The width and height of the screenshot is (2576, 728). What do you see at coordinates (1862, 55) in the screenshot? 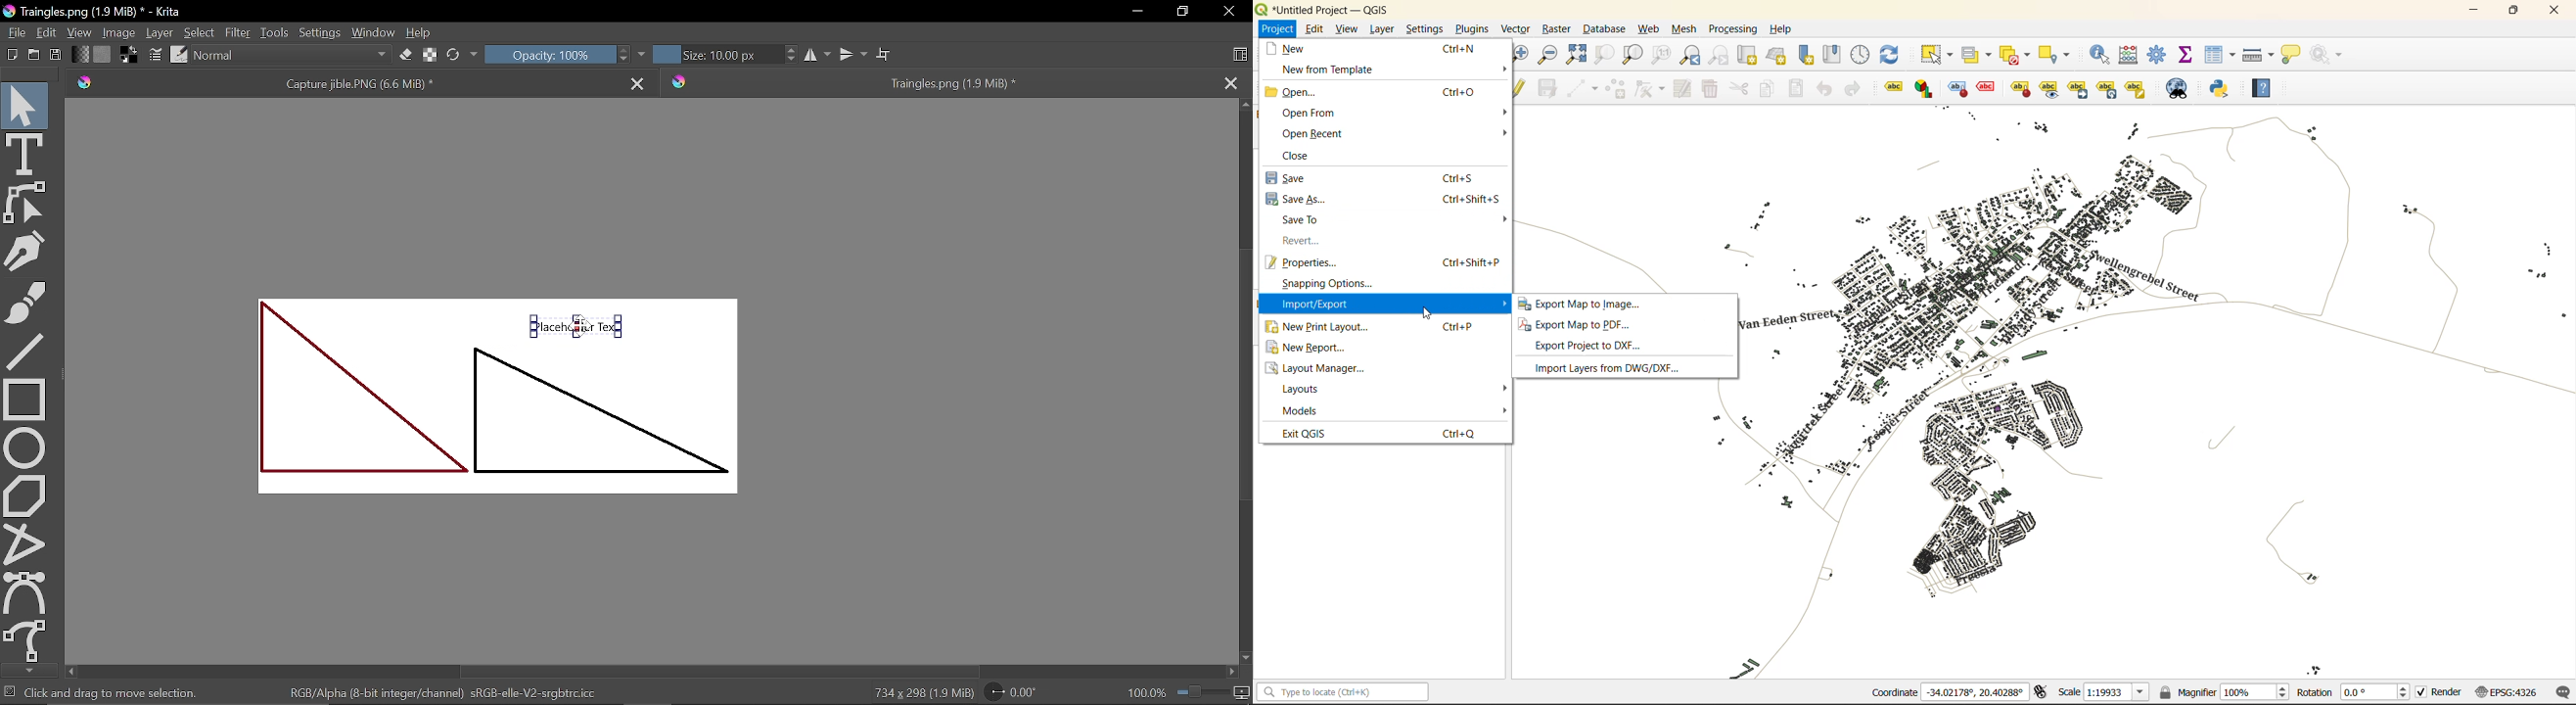
I see `control panel` at bounding box center [1862, 55].